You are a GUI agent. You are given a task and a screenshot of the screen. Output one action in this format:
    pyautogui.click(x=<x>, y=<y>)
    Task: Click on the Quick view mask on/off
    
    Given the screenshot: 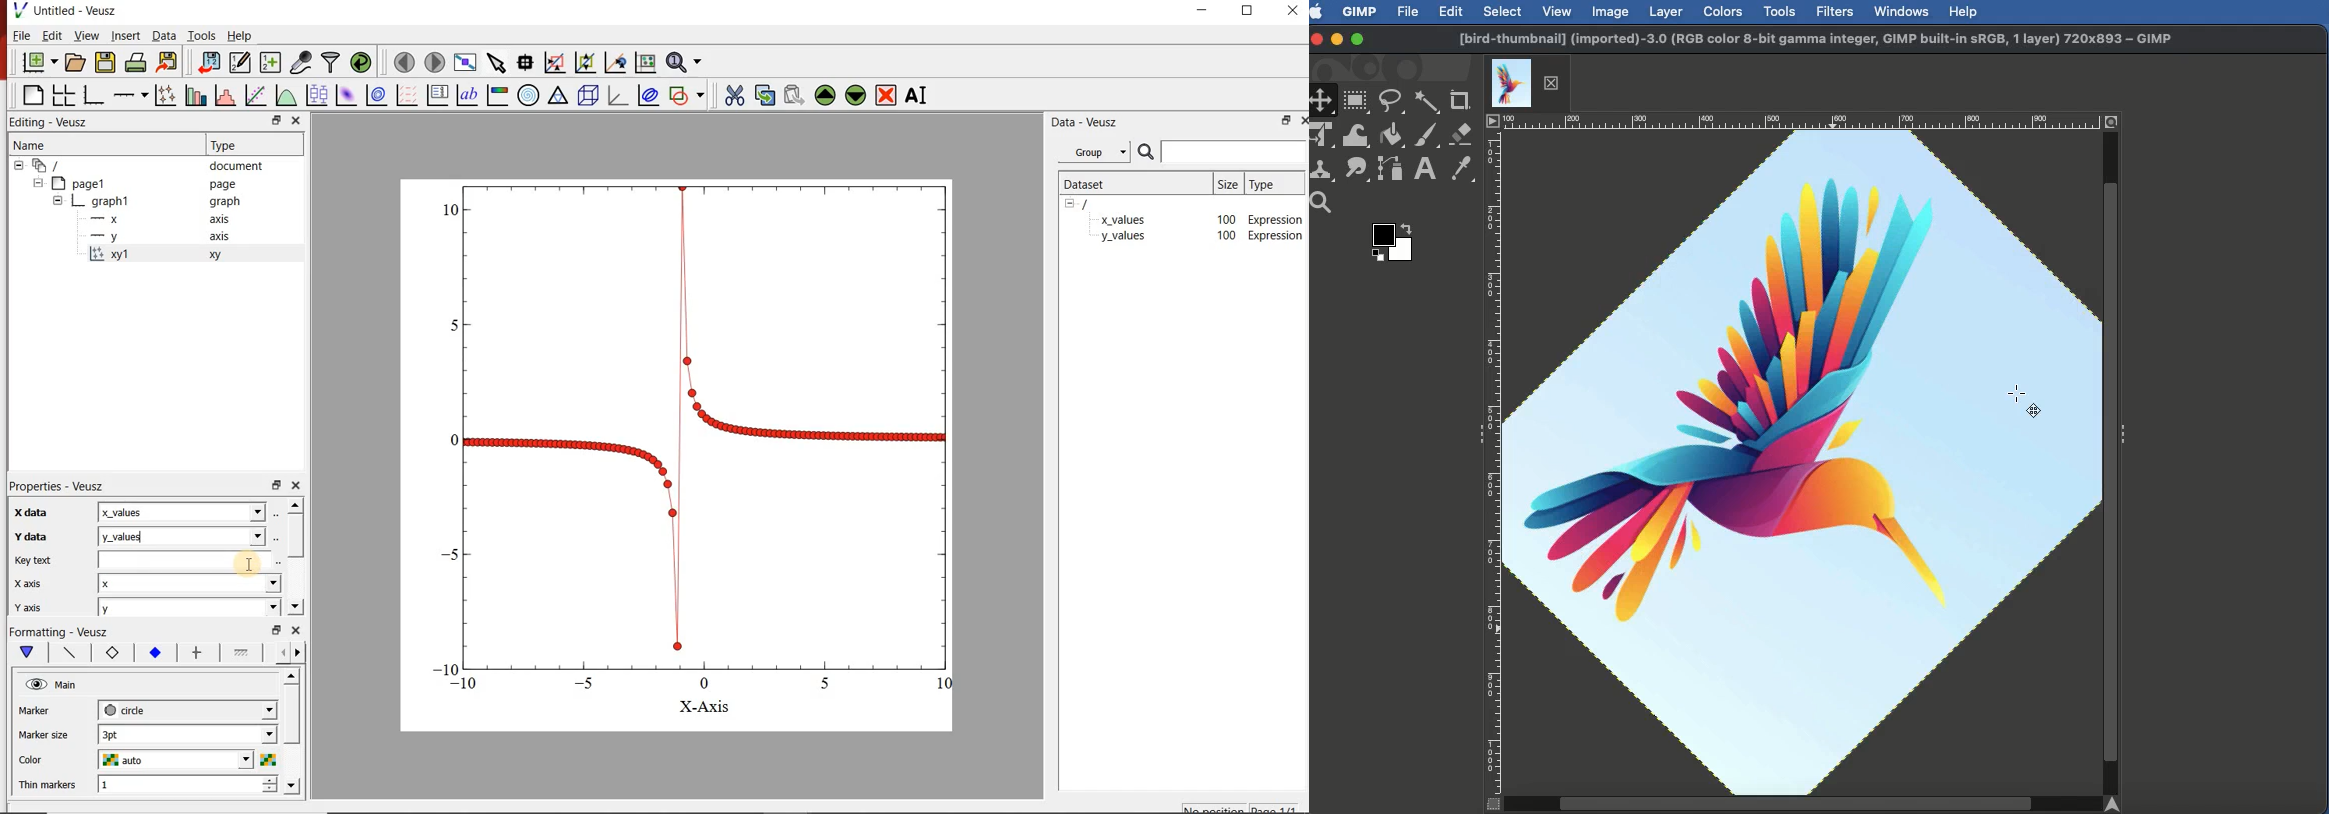 What is the action you would take?
    pyautogui.click(x=1490, y=805)
    